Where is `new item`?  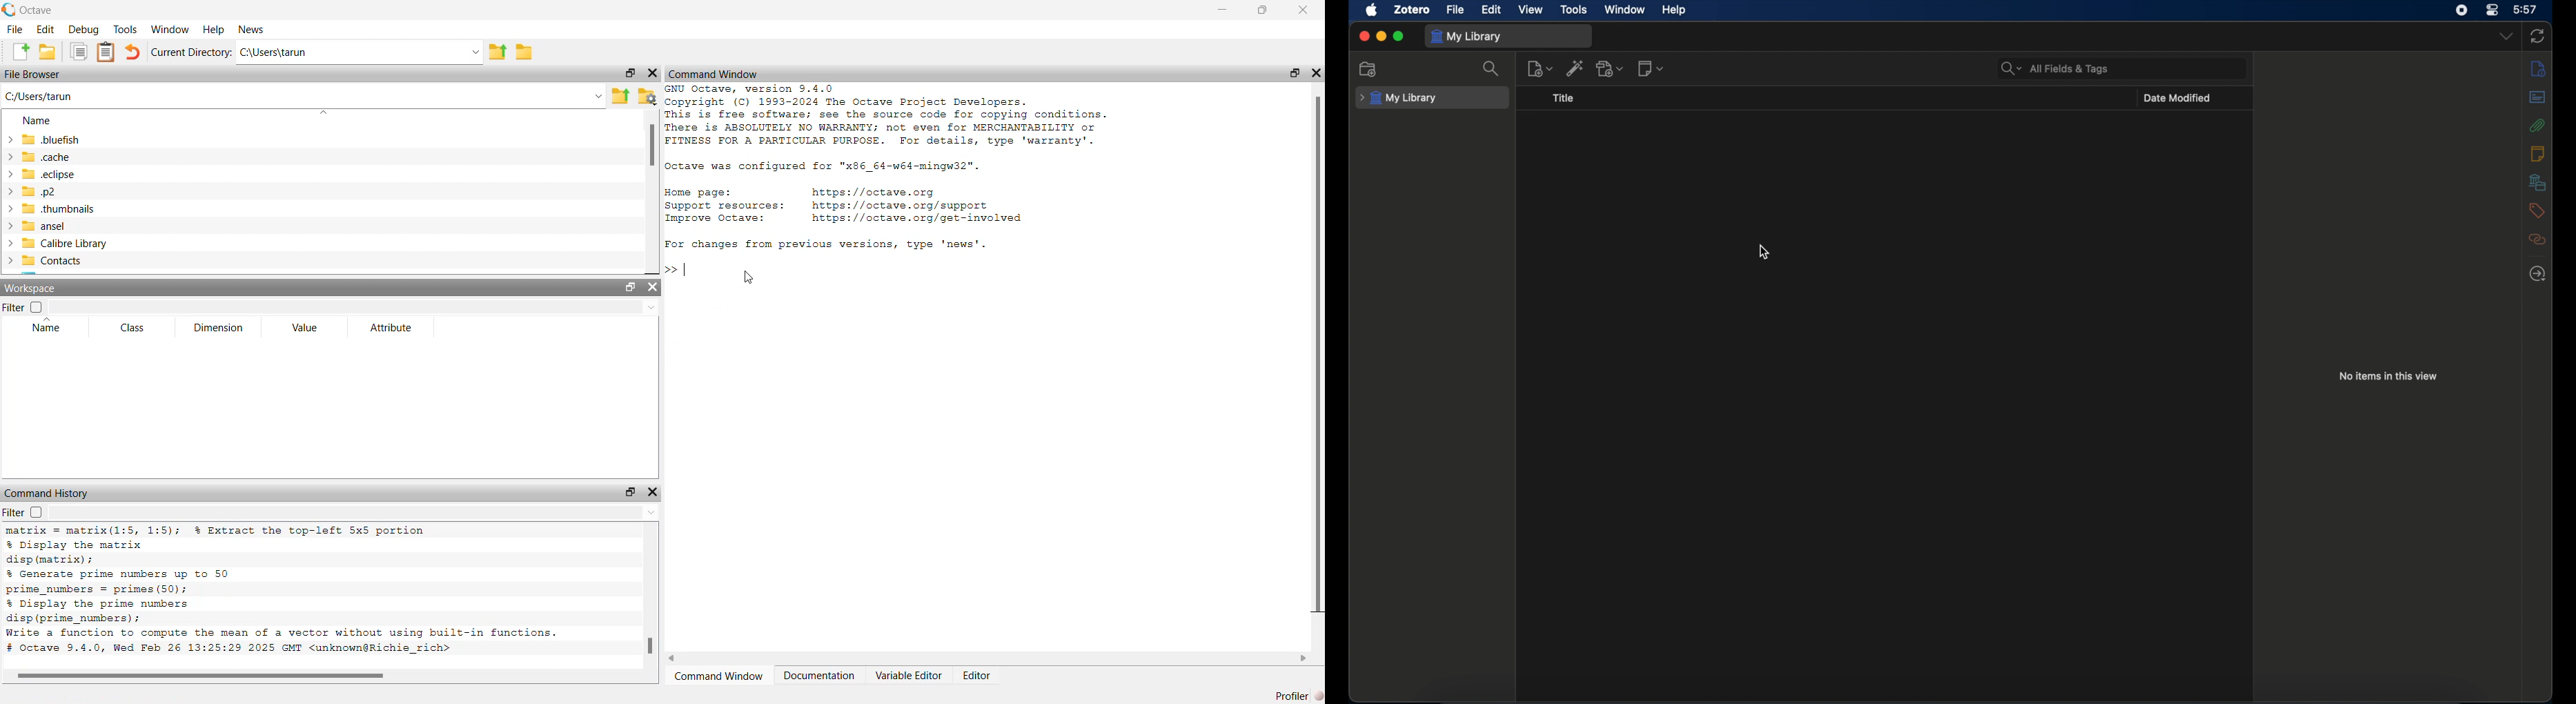
new item is located at coordinates (1540, 68).